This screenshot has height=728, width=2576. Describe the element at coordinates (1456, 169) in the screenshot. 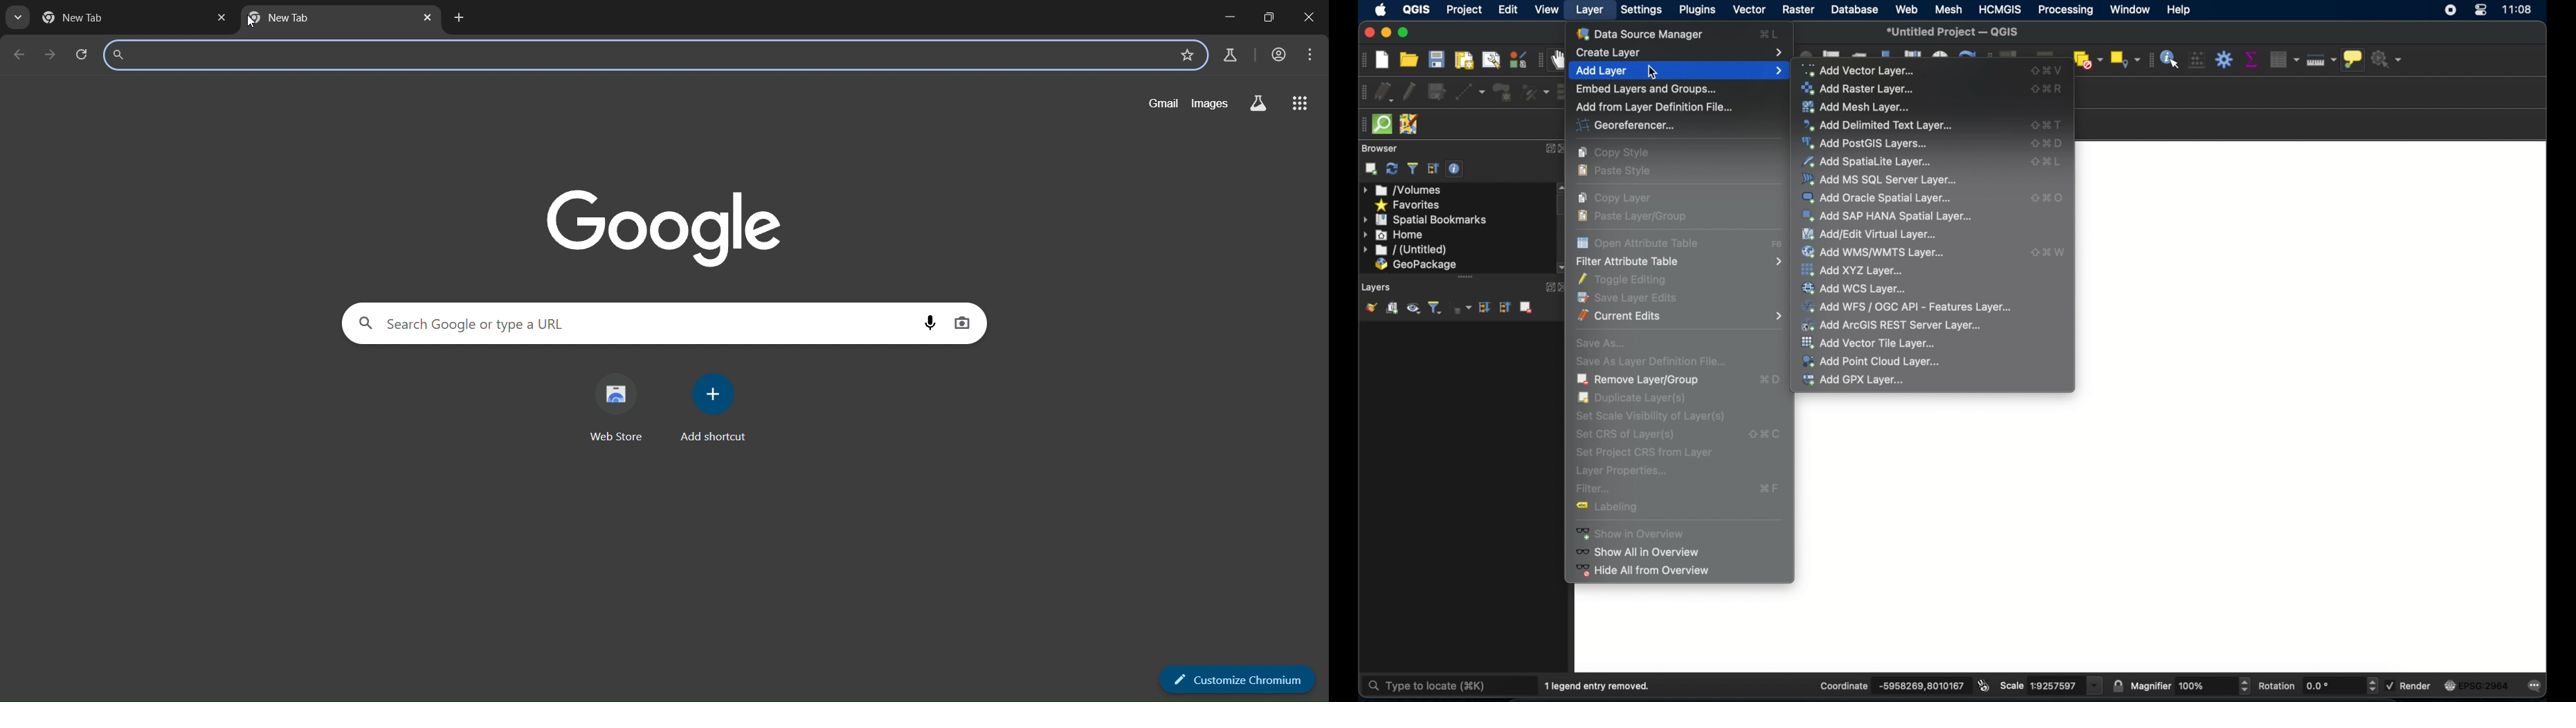

I see `enable/disable properties widget` at that location.